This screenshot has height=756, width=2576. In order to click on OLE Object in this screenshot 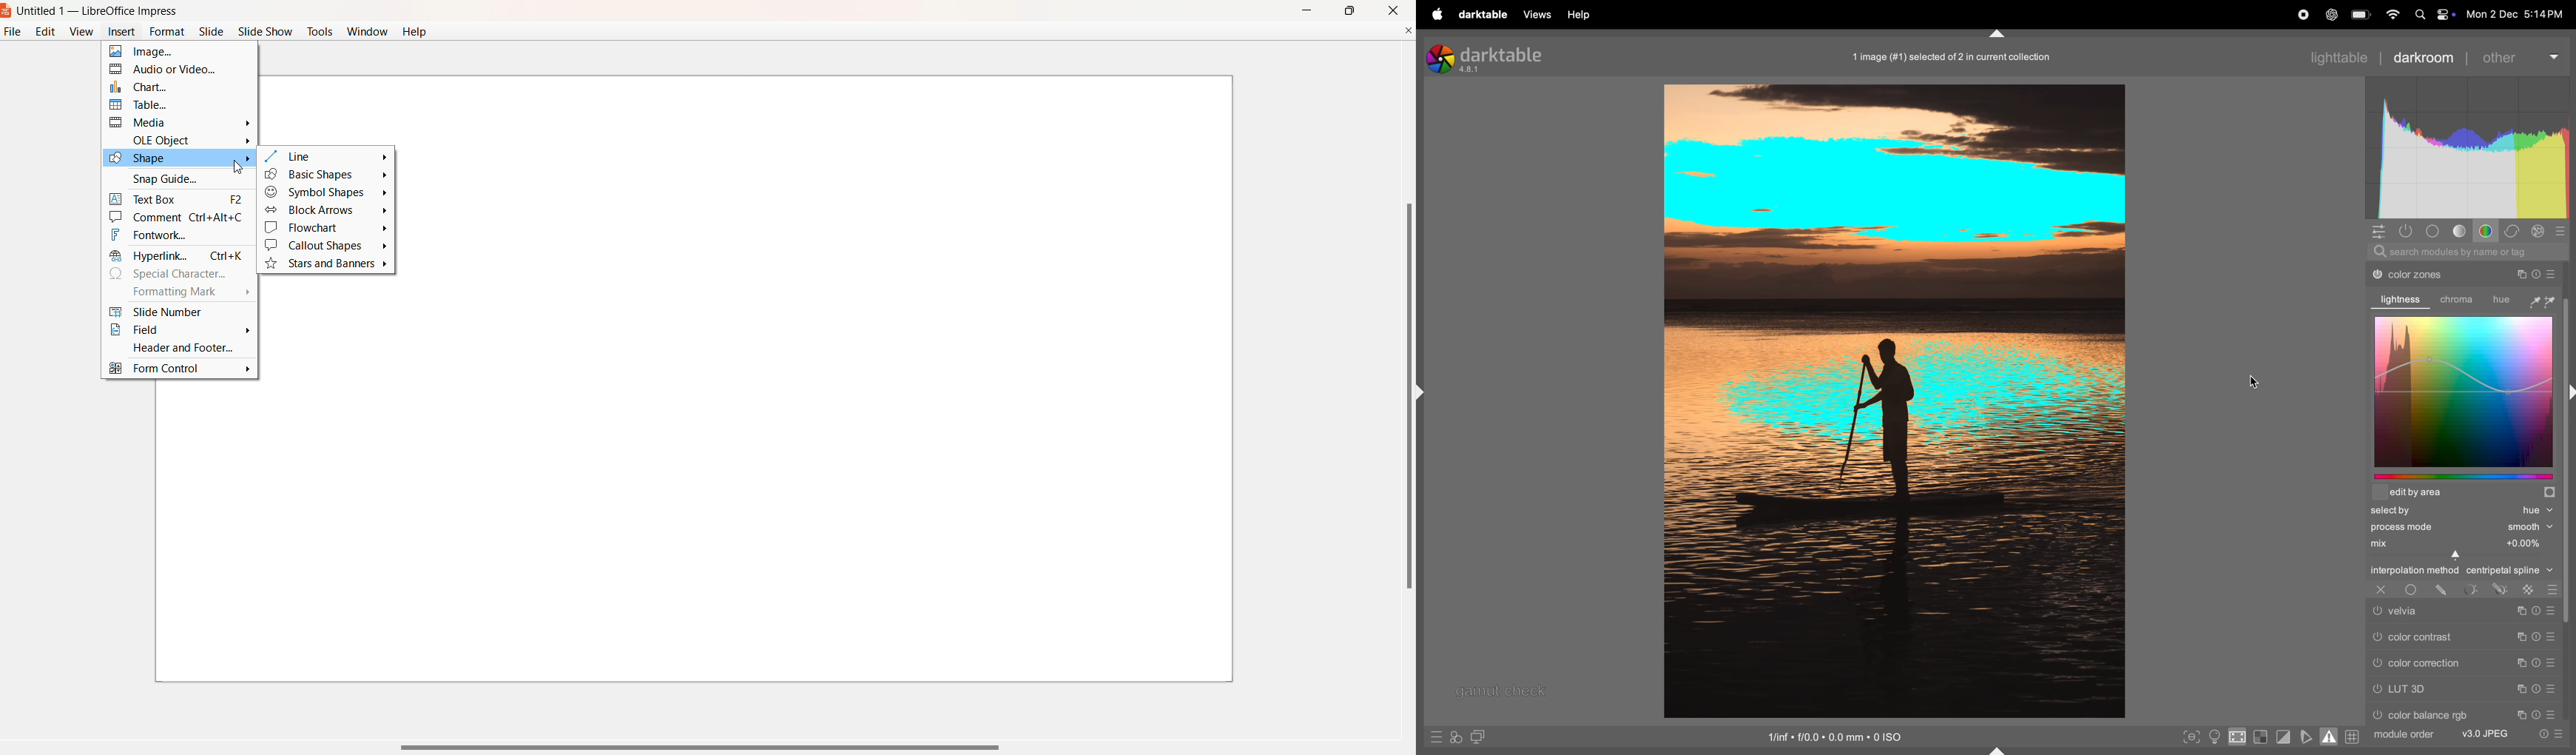, I will do `click(190, 138)`.